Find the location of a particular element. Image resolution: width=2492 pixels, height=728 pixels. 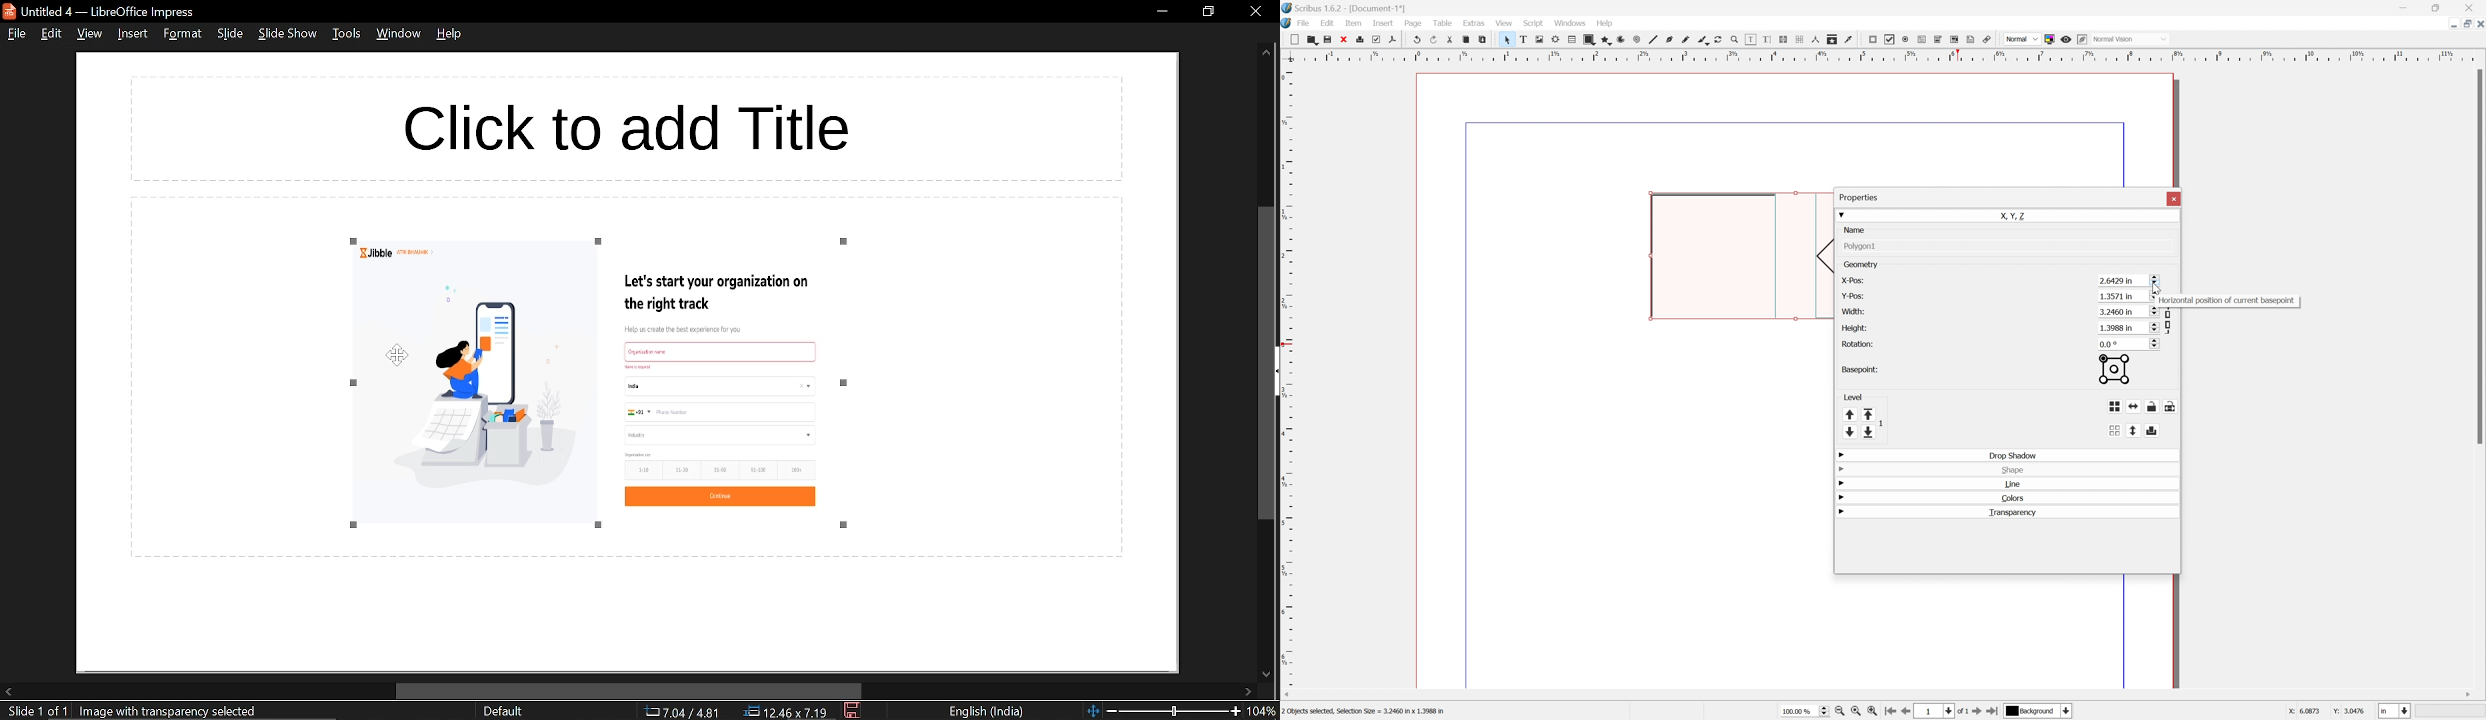

application logo is located at coordinates (1288, 22).